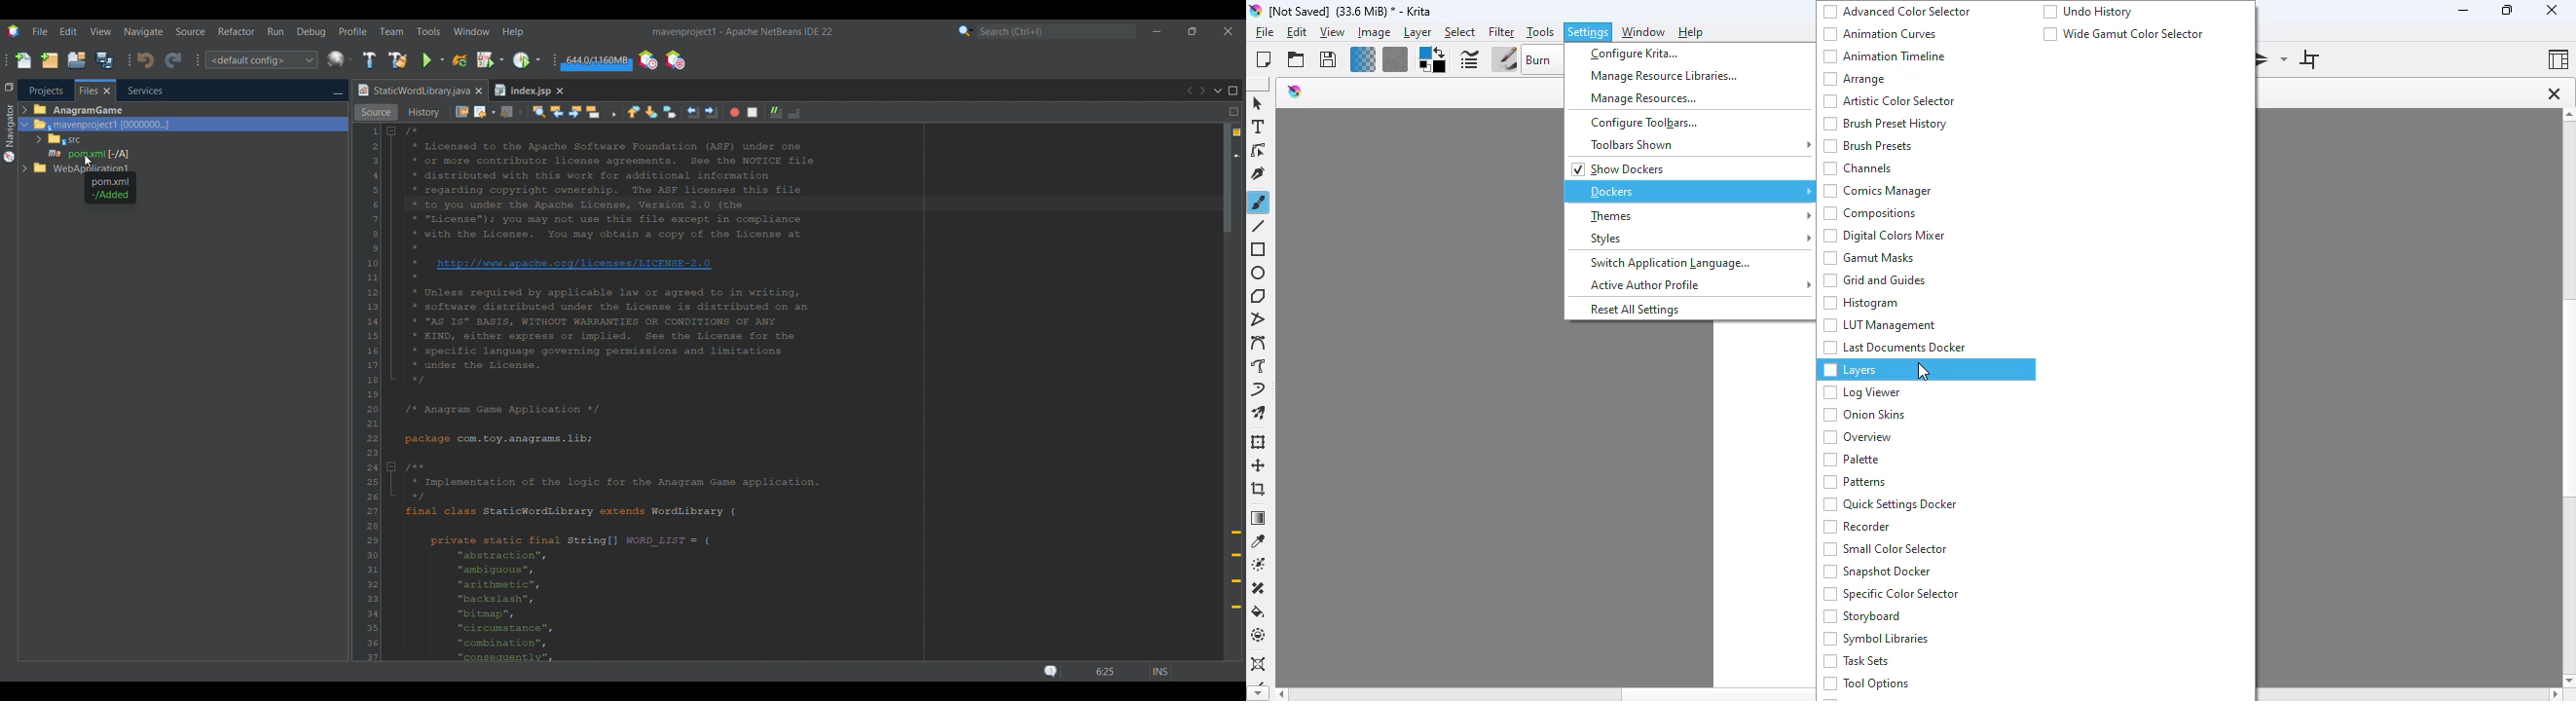 The width and height of the screenshot is (2576, 728). What do you see at coordinates (1332, 33) in the screenshot?
I see `view` at bounding box center [1332, 33].